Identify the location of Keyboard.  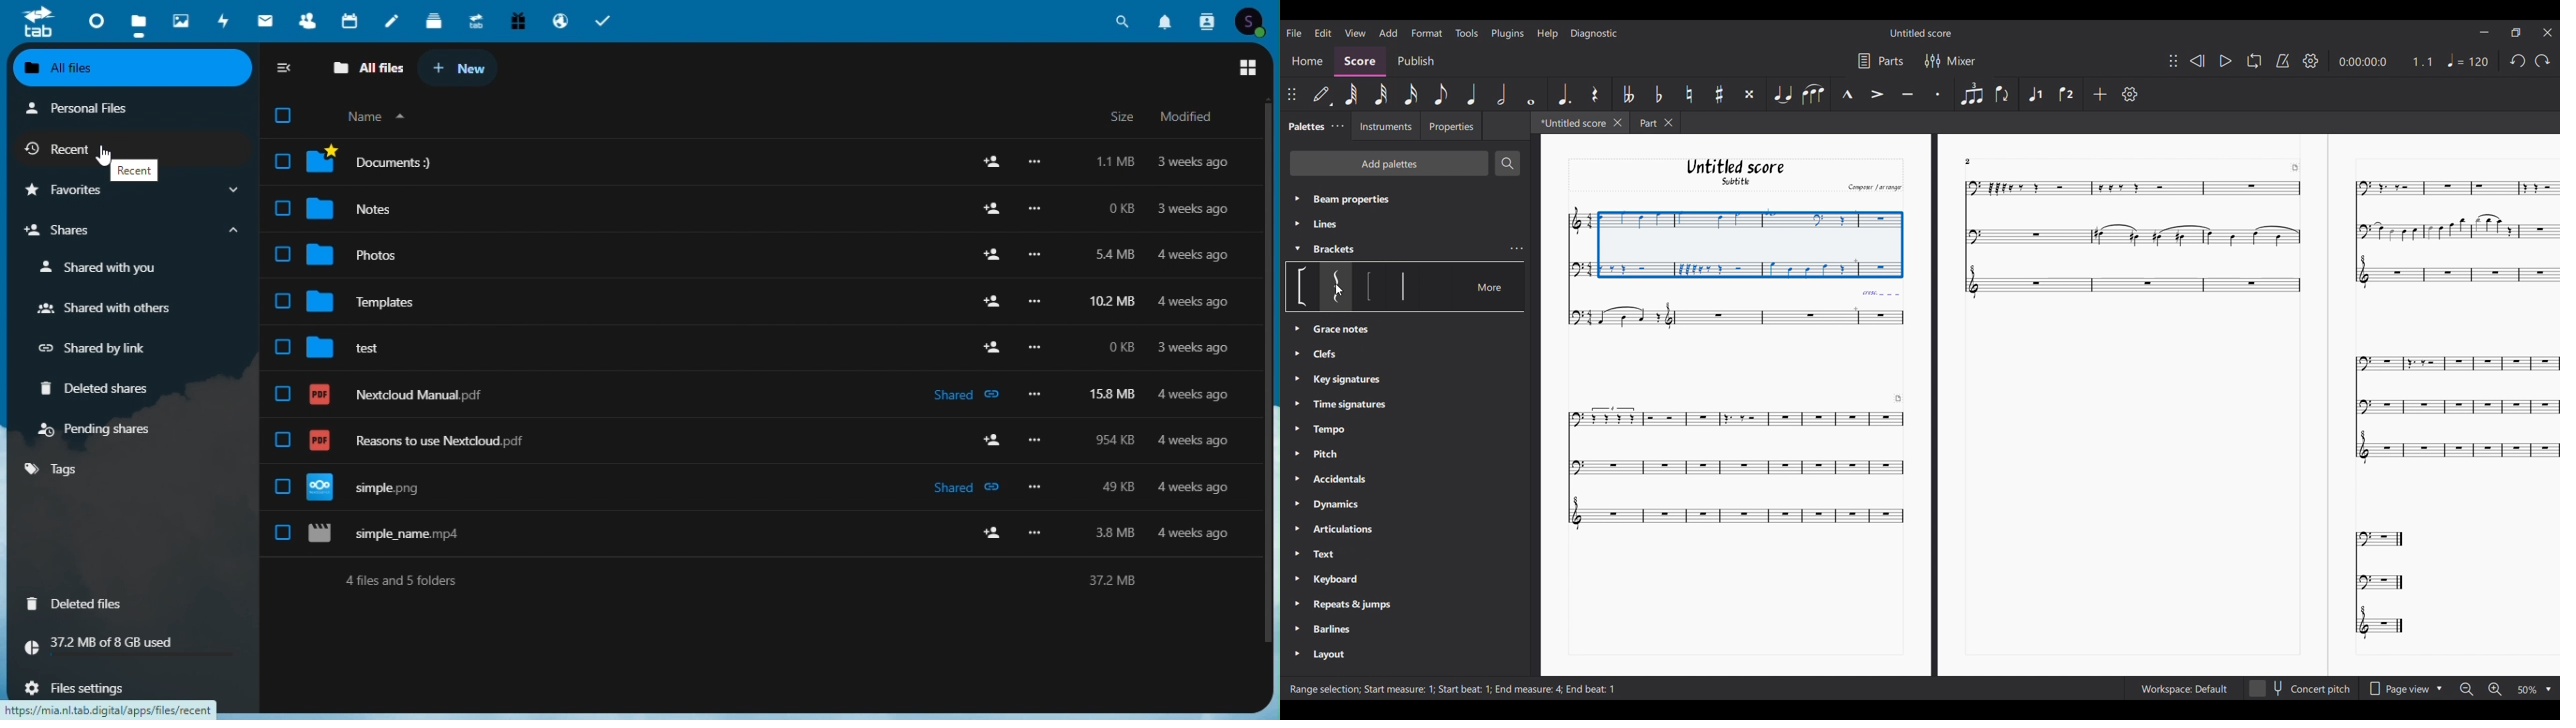
(1346, 581).